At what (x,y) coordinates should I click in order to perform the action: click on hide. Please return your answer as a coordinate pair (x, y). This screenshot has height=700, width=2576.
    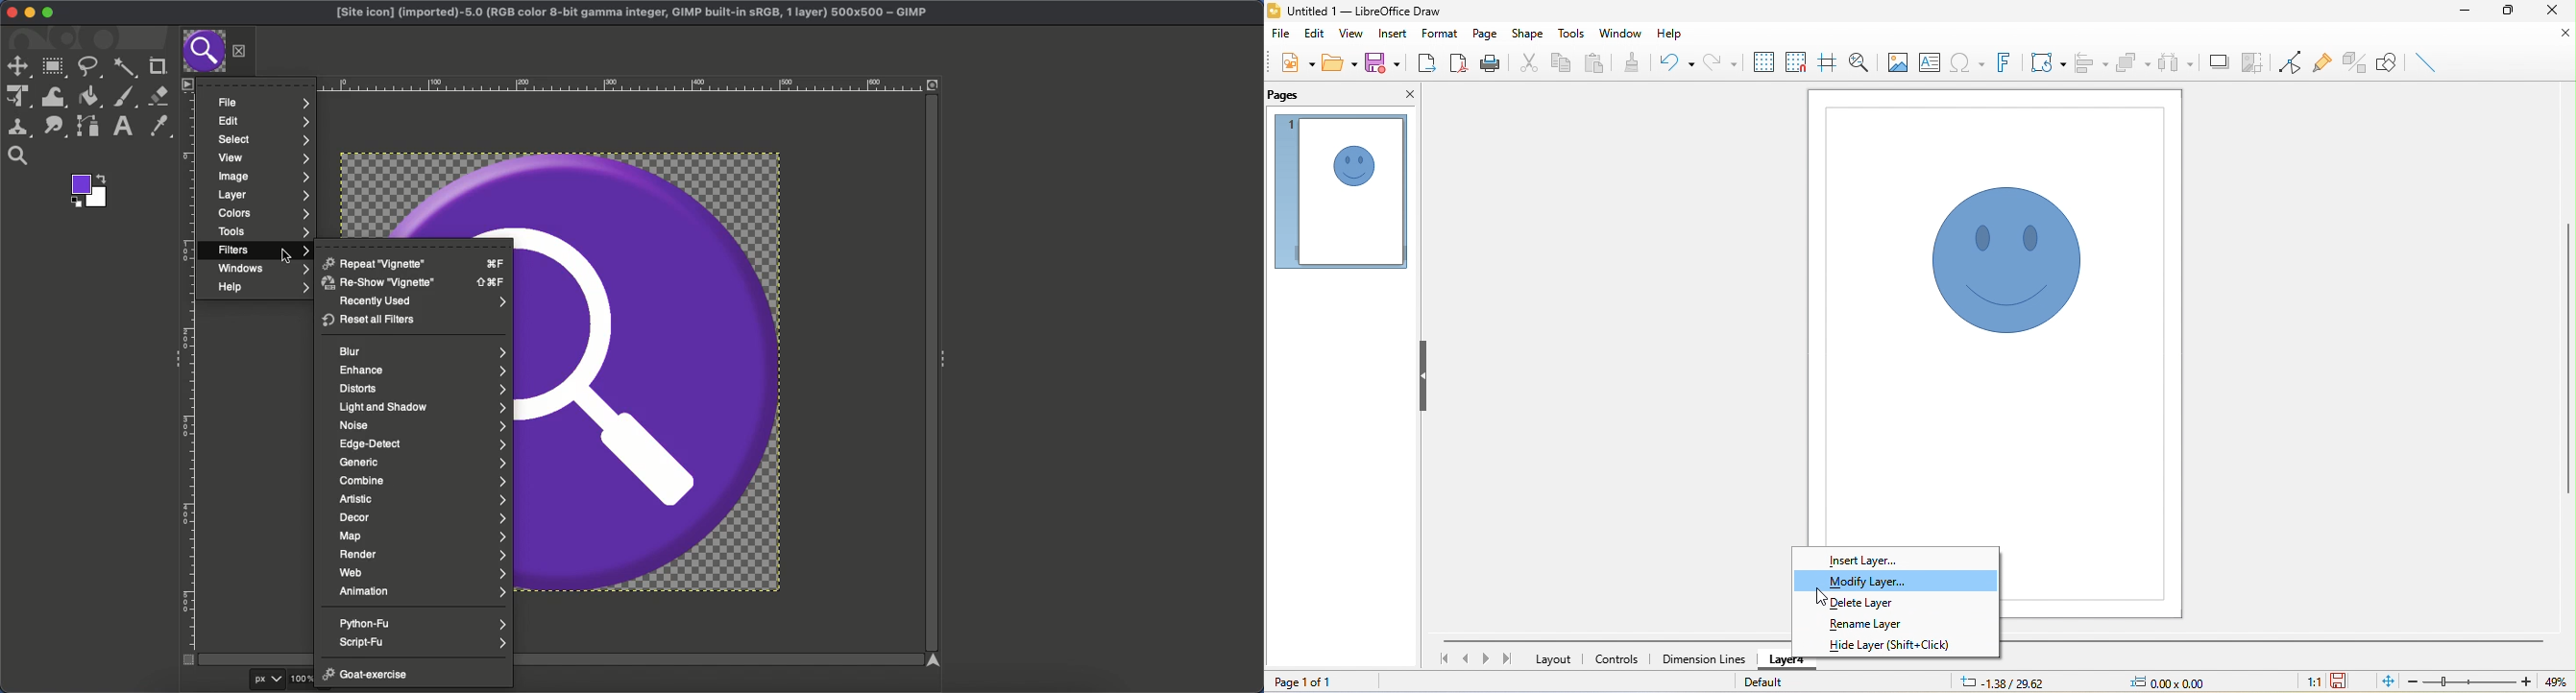
    Looking at the image, I should click on (1425, 377).